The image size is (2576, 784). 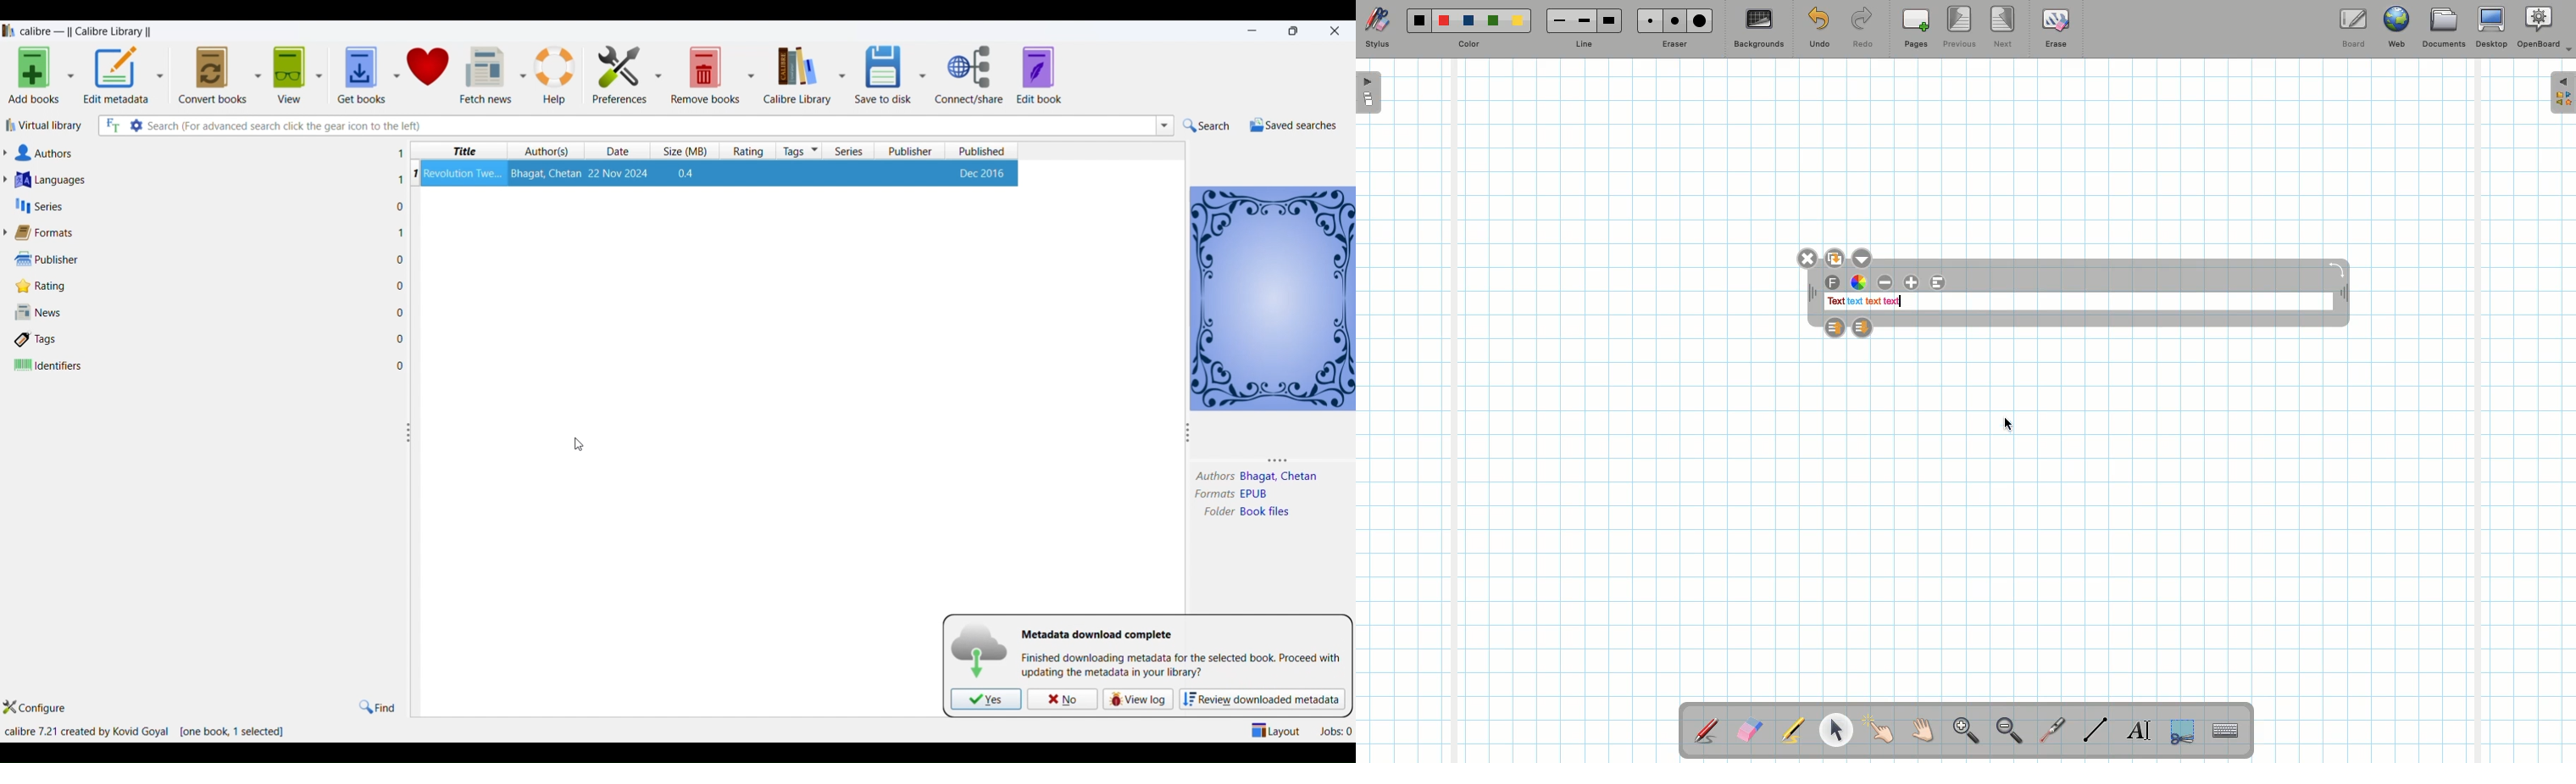 I want to click on 0, so click(x=401, y=366).